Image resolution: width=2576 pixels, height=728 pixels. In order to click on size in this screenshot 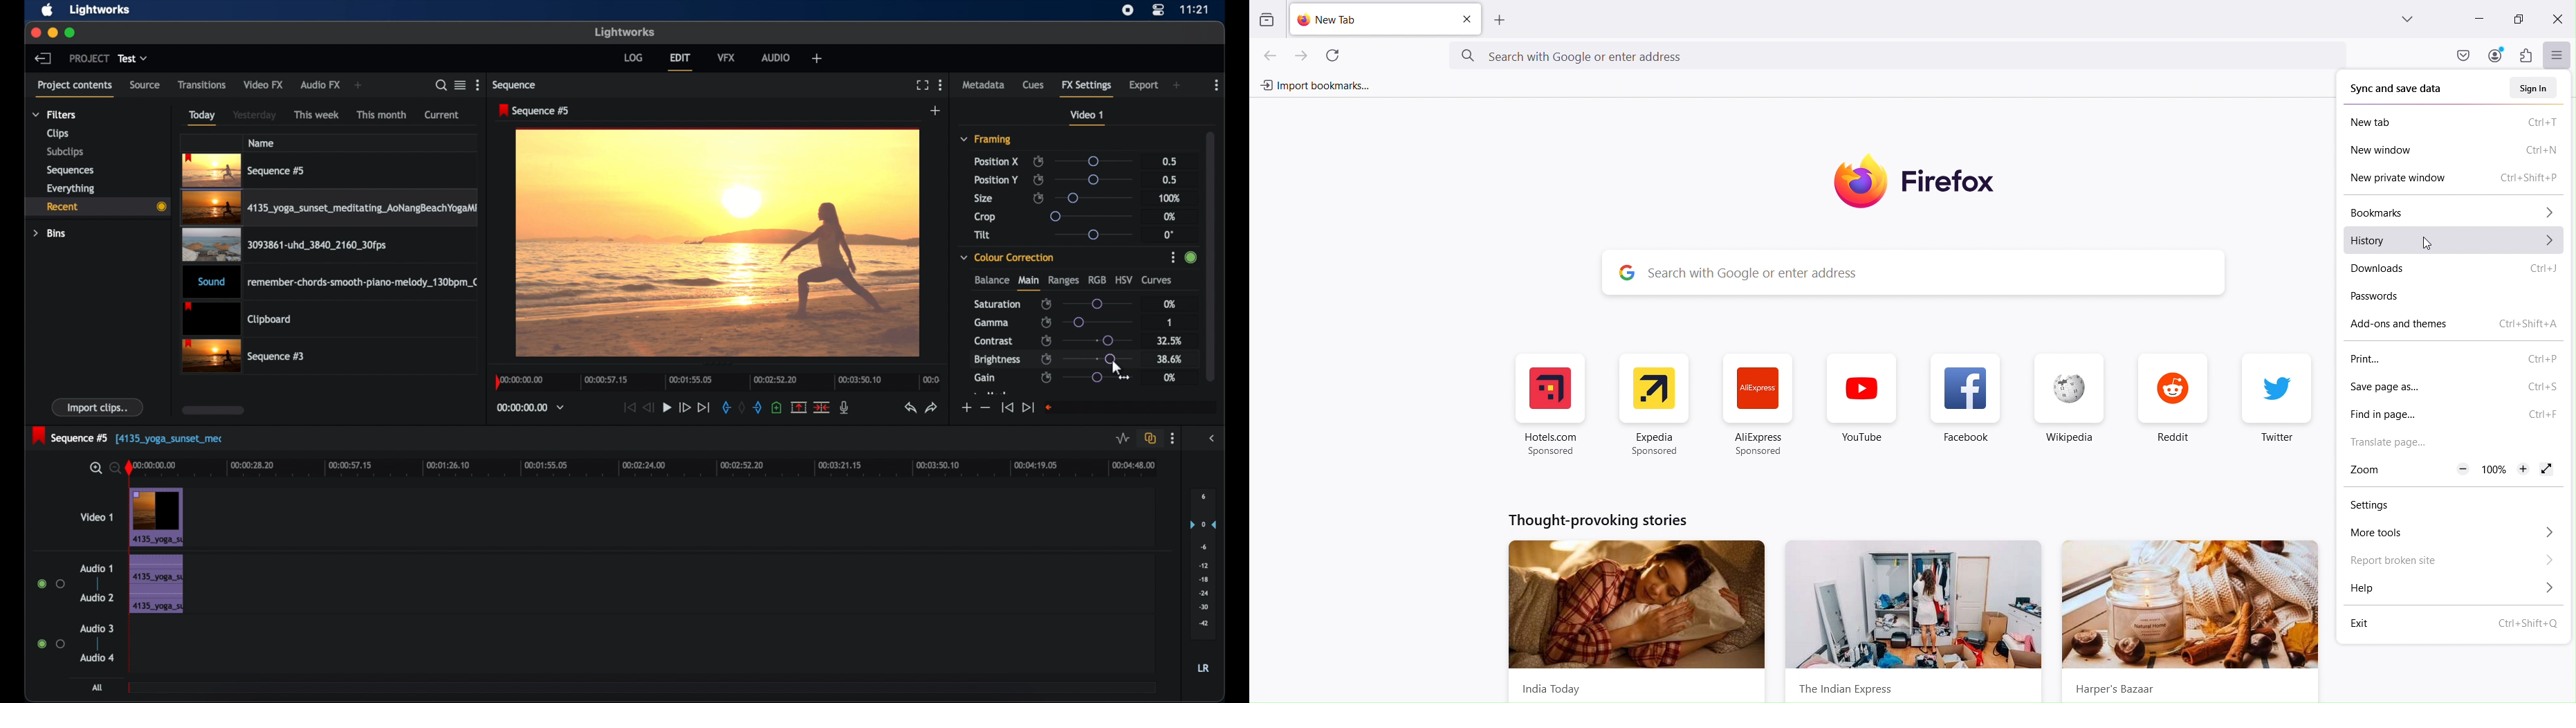, I will do `click(985, 199)`.